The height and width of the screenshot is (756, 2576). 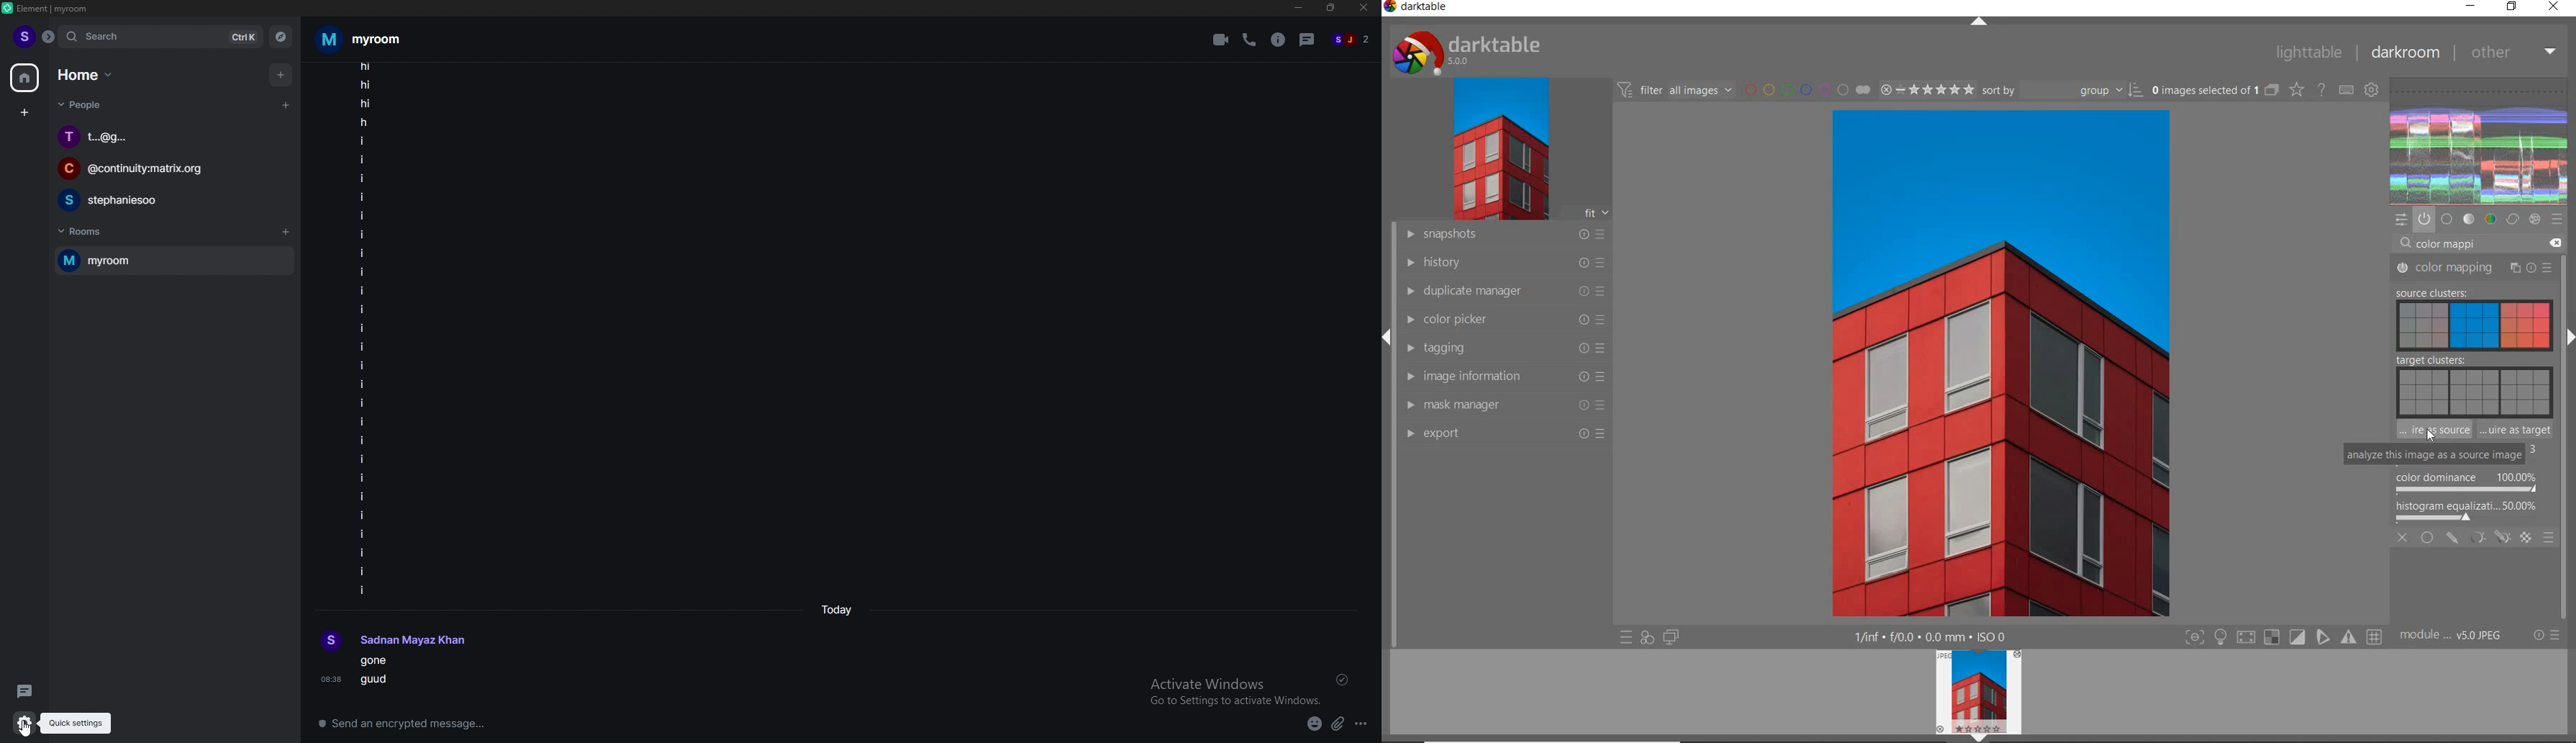 I want to click on SOURCE CLUSTER, so click(x=2475, y=325).